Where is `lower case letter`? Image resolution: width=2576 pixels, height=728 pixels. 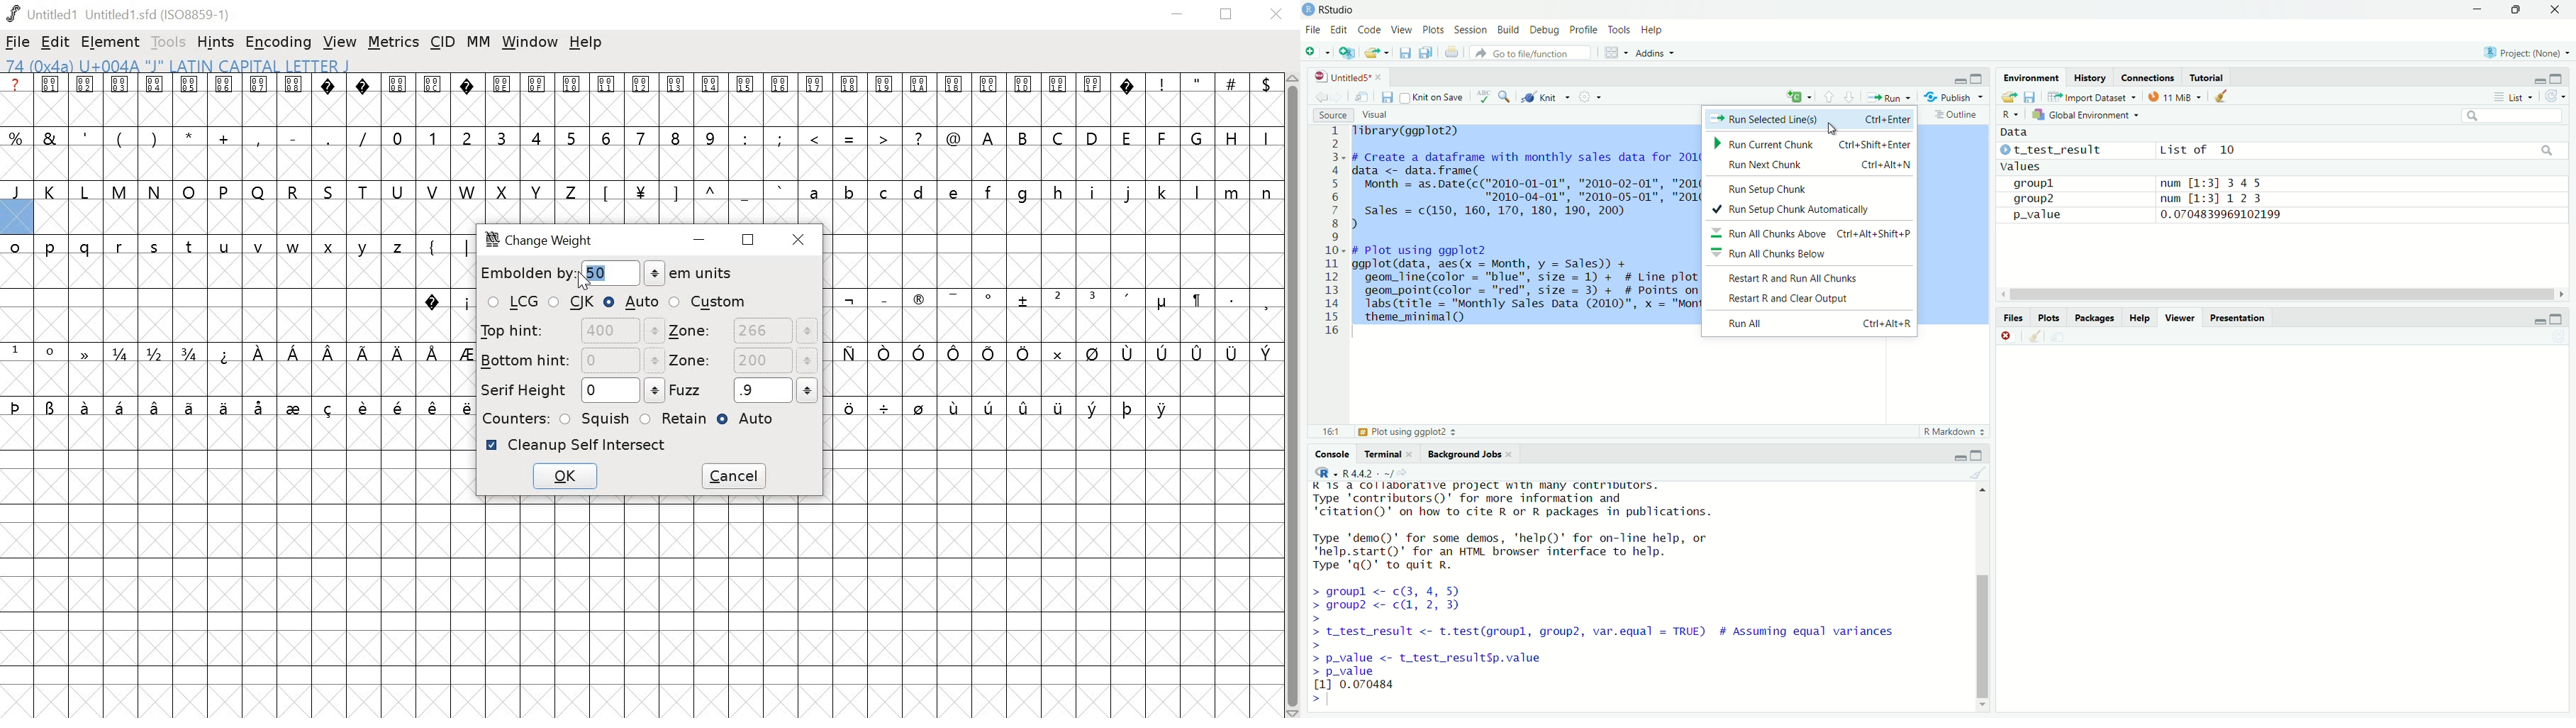
lower case letter is located at coordinates (1039, 192).